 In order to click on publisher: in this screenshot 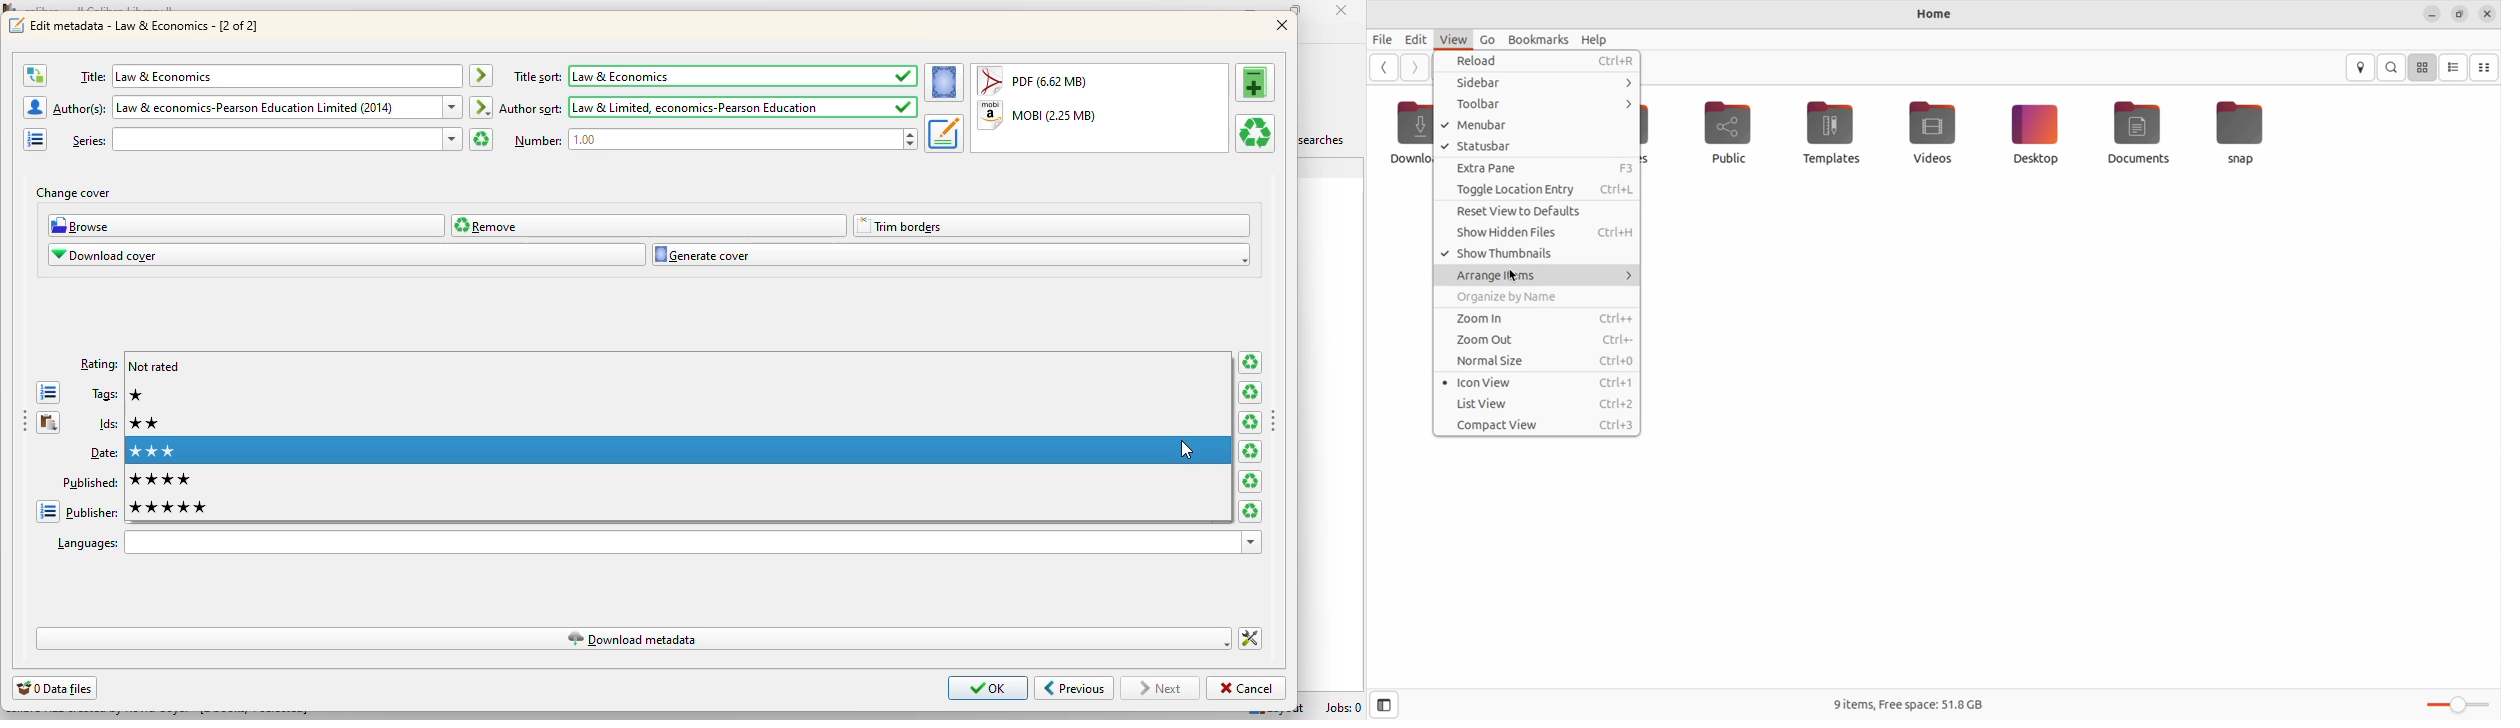, I will do `click(91, 513)`.